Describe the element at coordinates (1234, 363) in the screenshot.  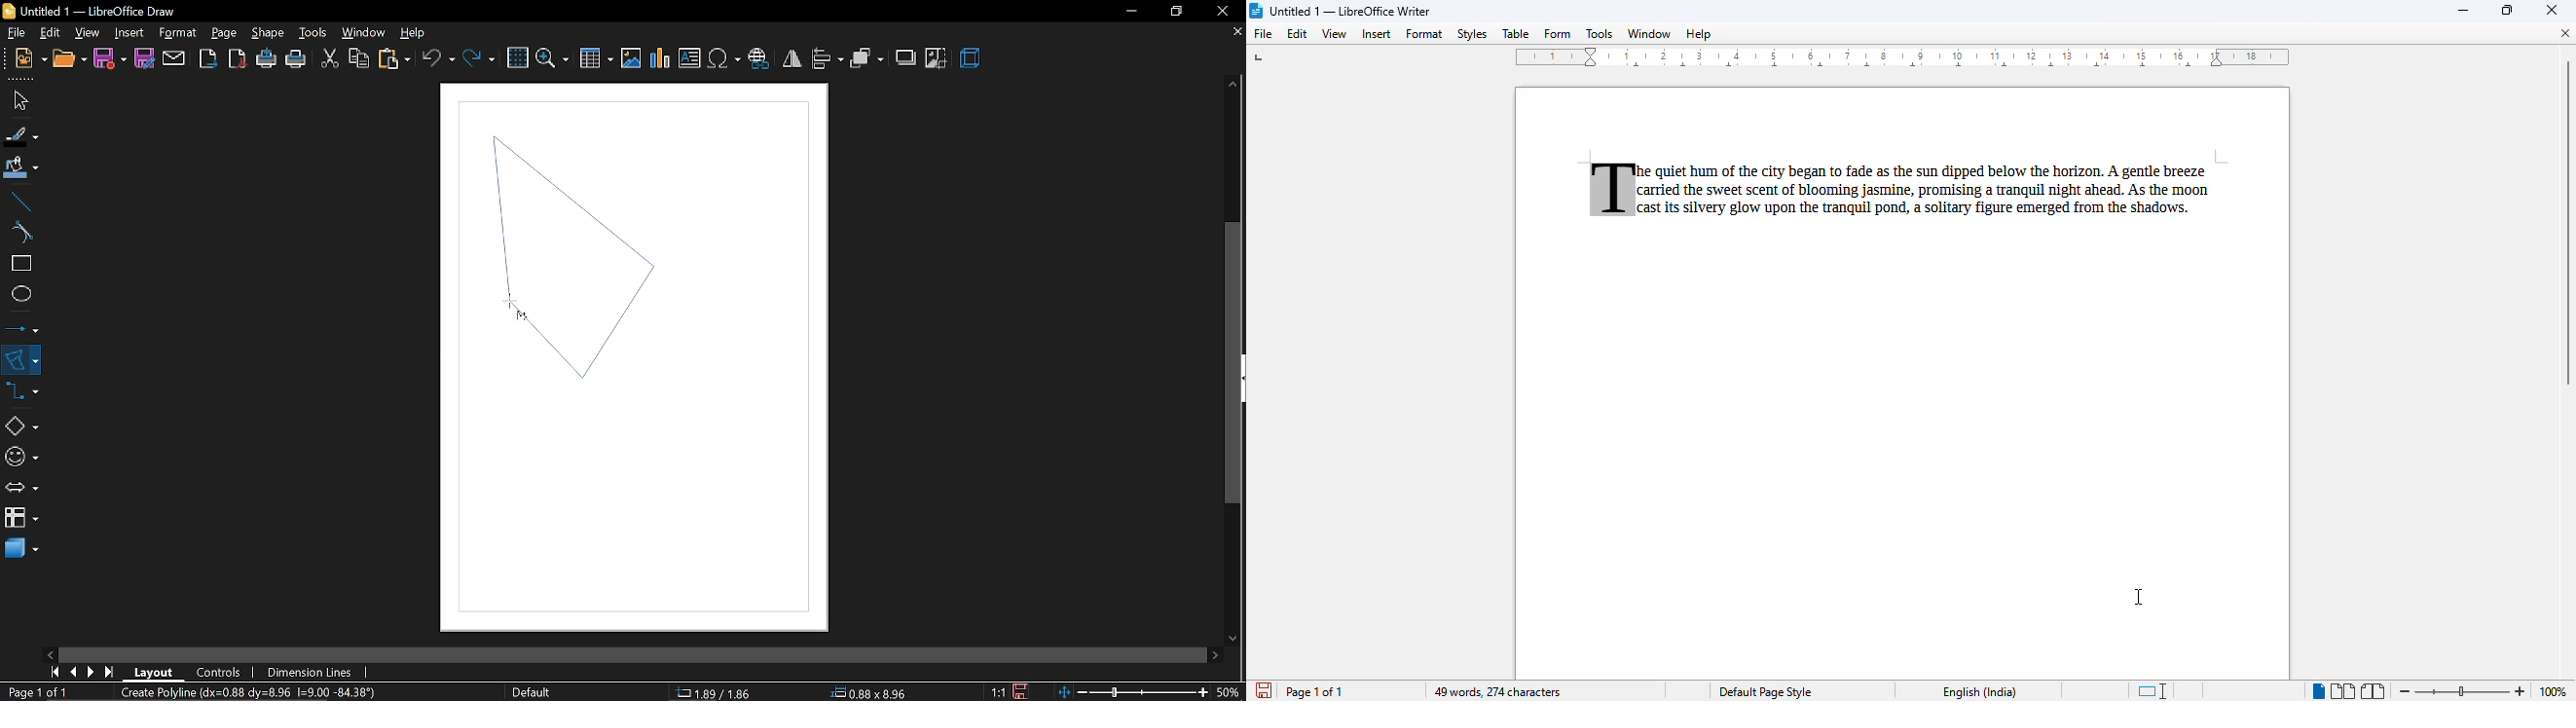
I see `vertical scrollbar` at that location.